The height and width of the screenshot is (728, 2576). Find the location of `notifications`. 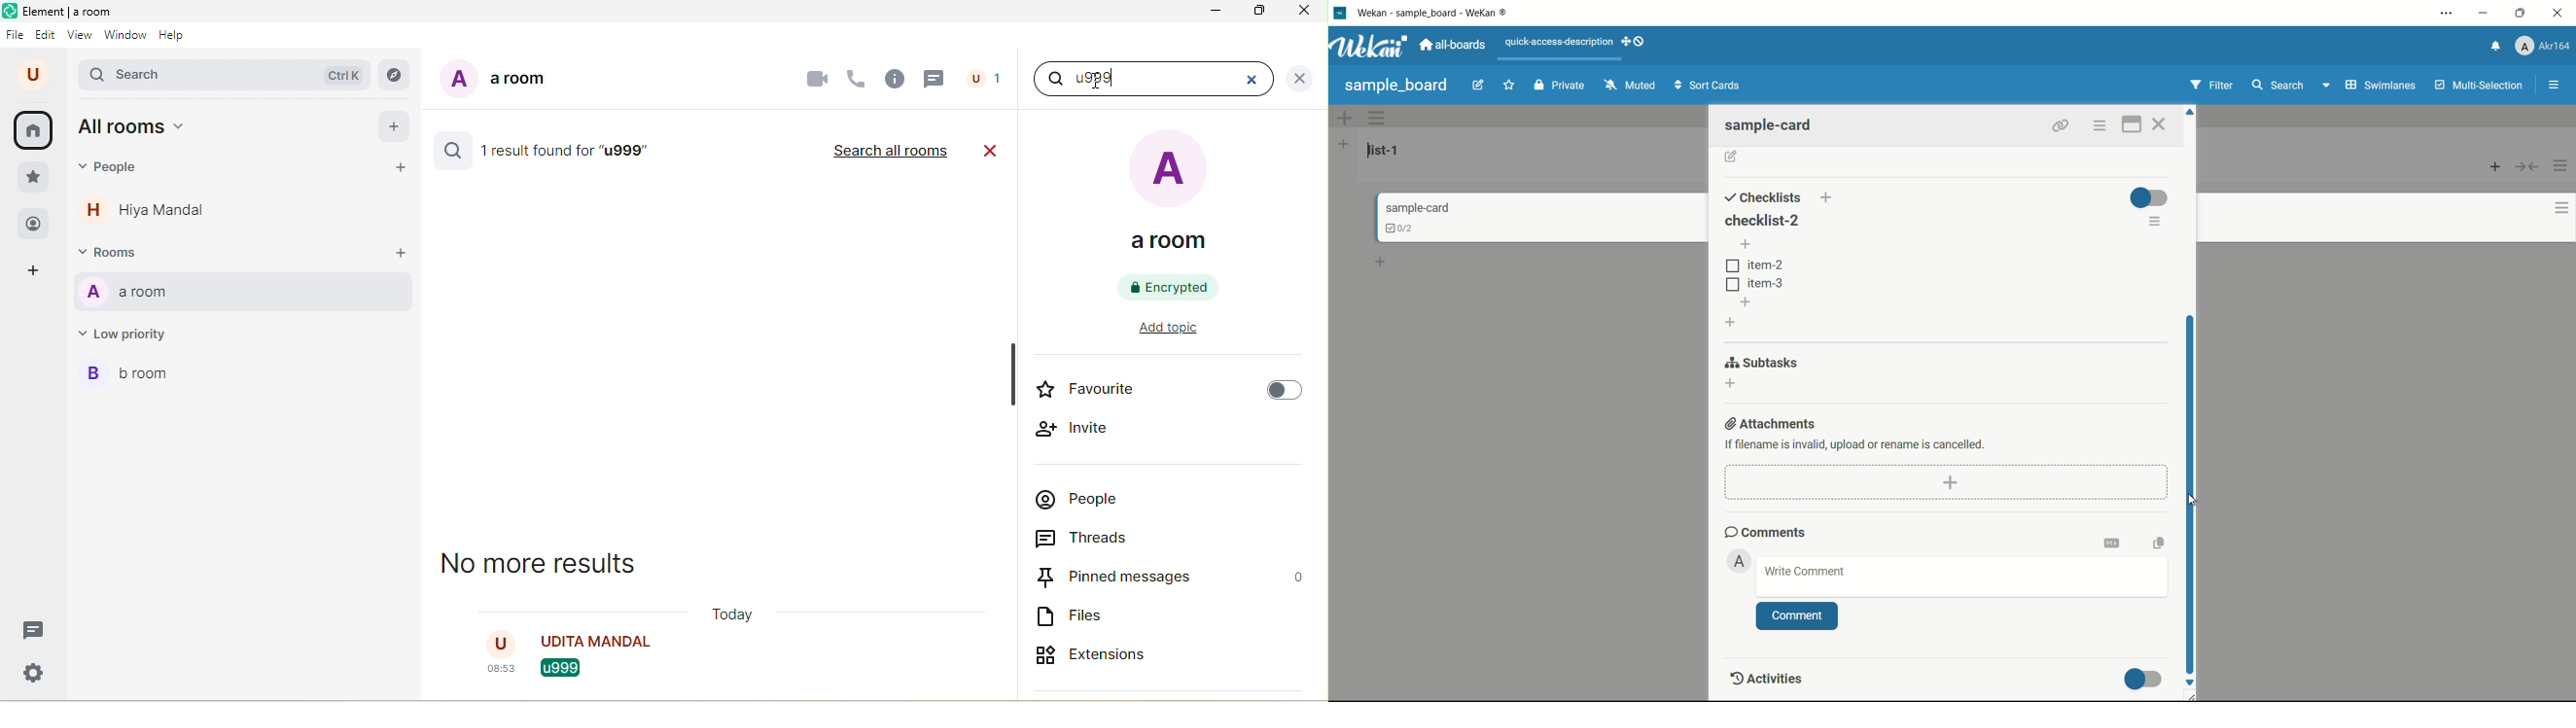

notifications is located at coordinates (2497, 45).